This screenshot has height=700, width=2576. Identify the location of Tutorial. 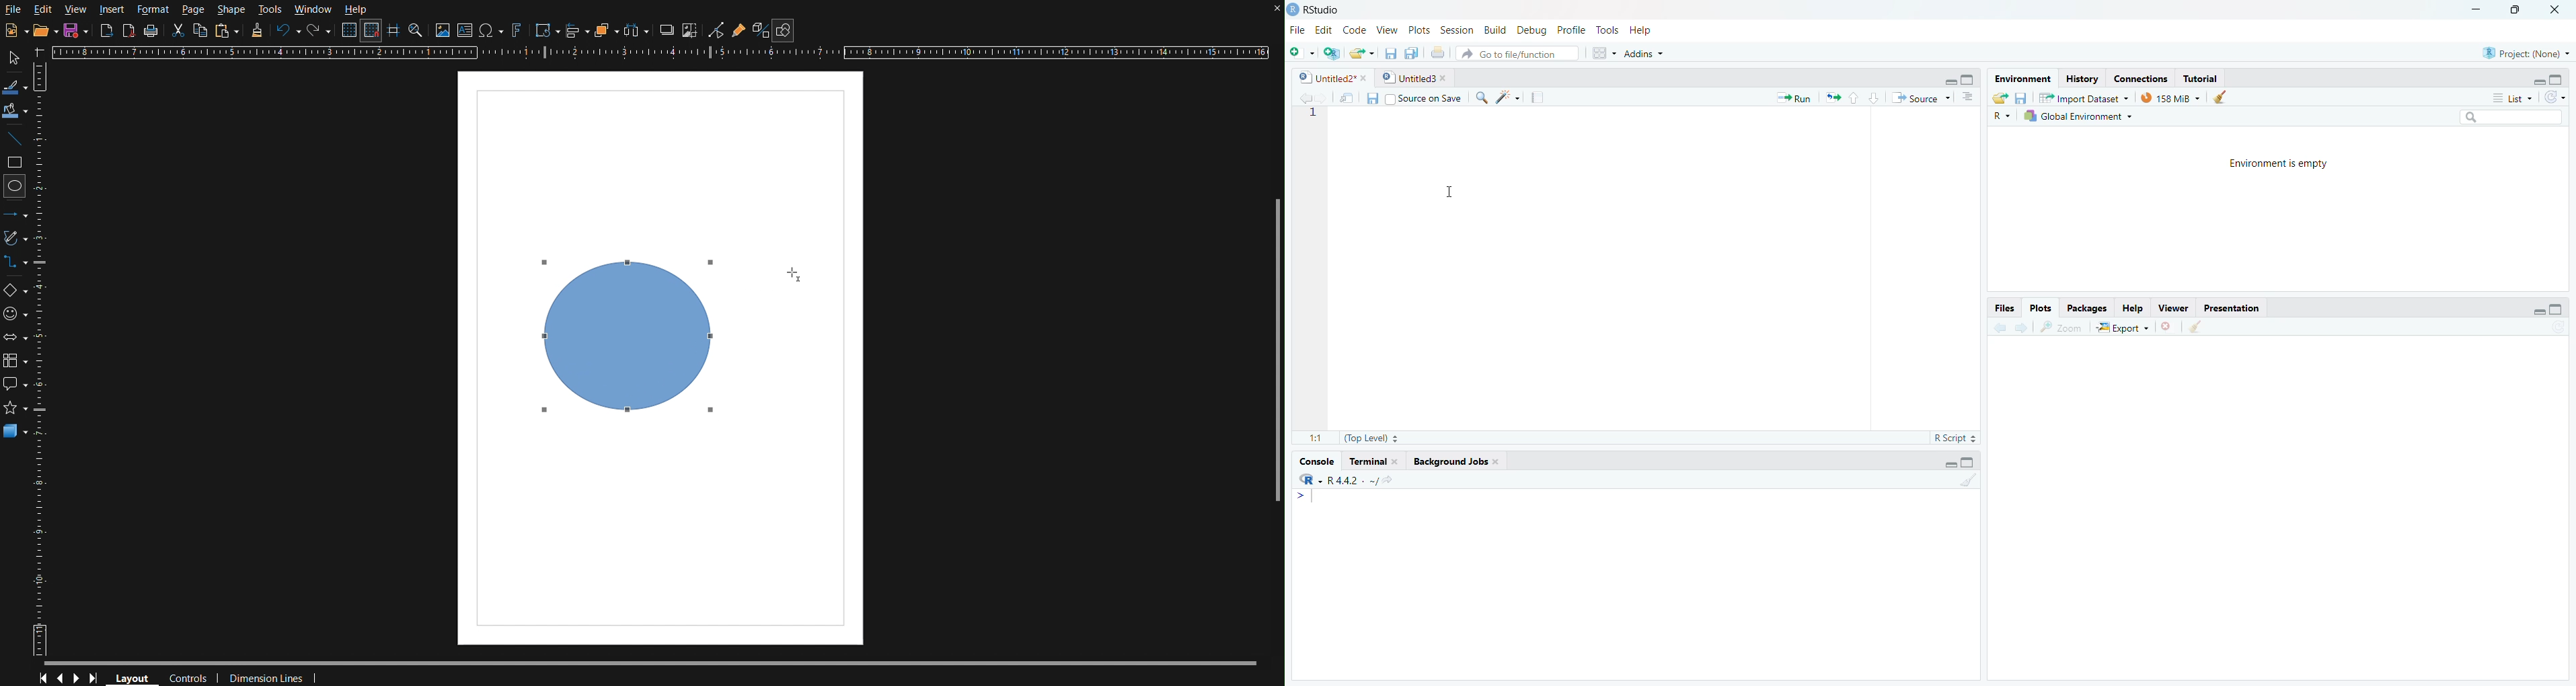
(2202, 78).